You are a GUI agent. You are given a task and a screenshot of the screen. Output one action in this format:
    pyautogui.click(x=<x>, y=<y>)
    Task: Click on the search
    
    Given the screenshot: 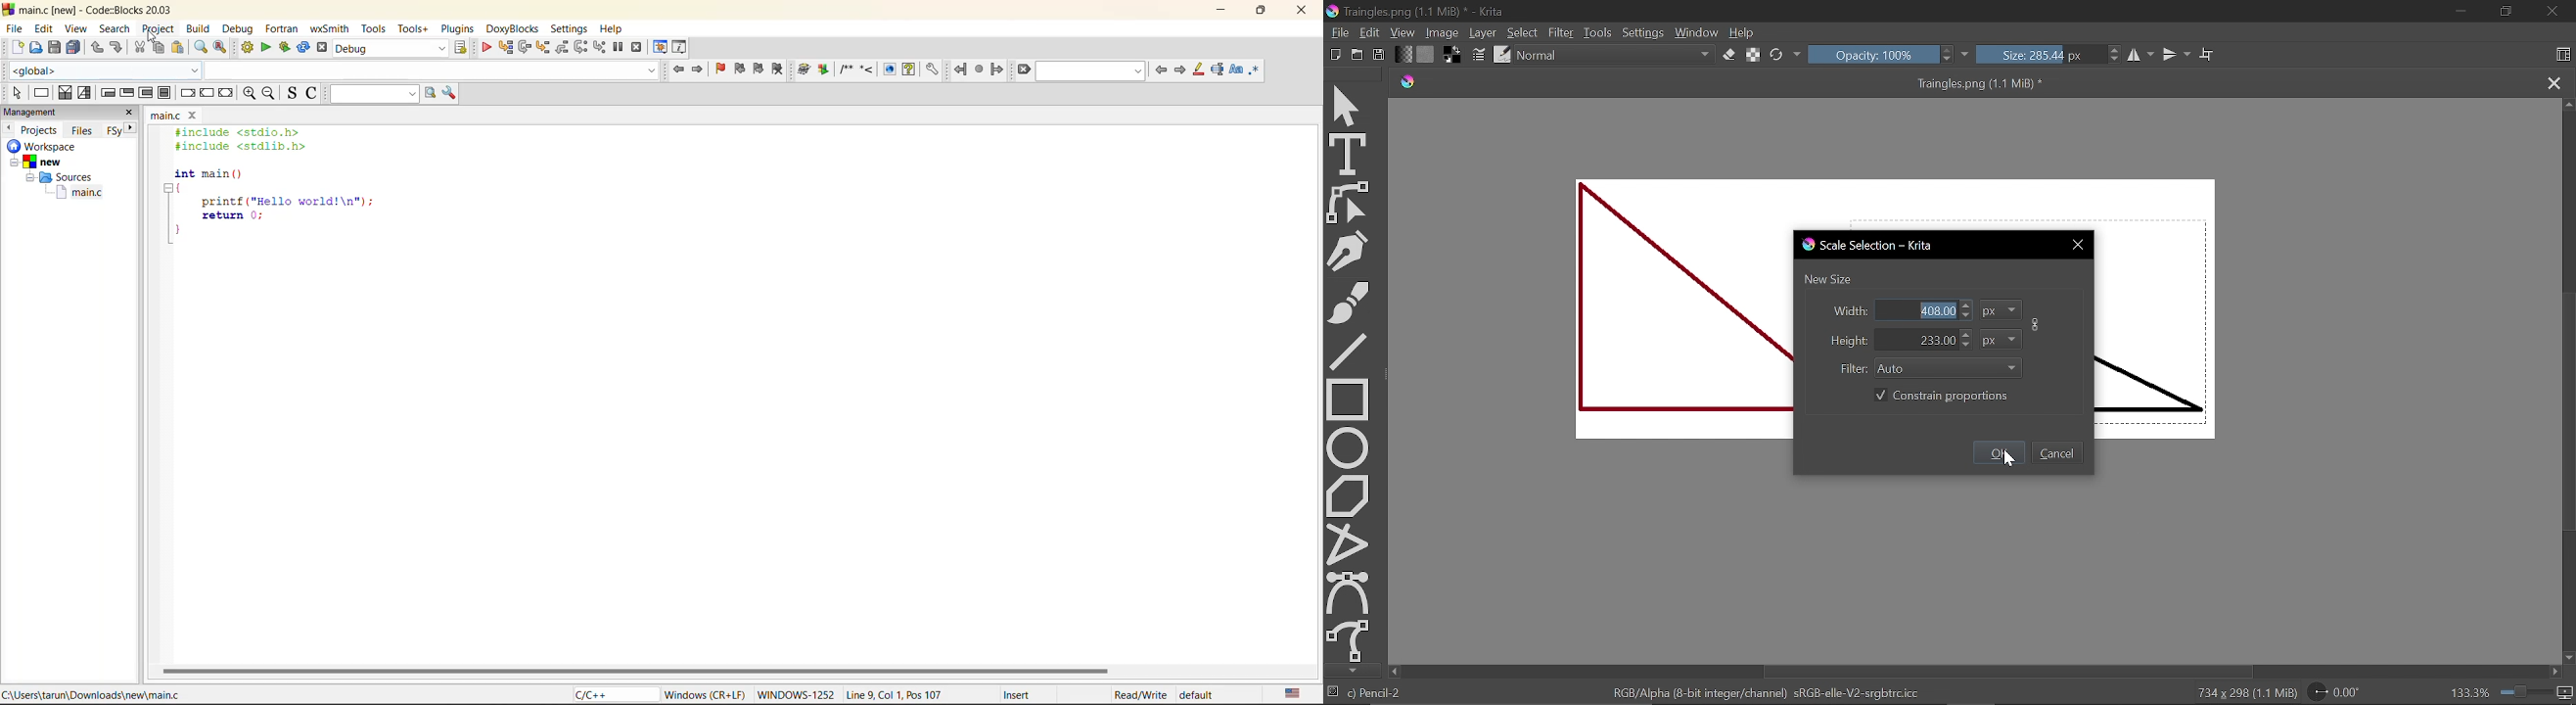 What is the action you would take?
    pyautogui.click(x=114, y=30)
    